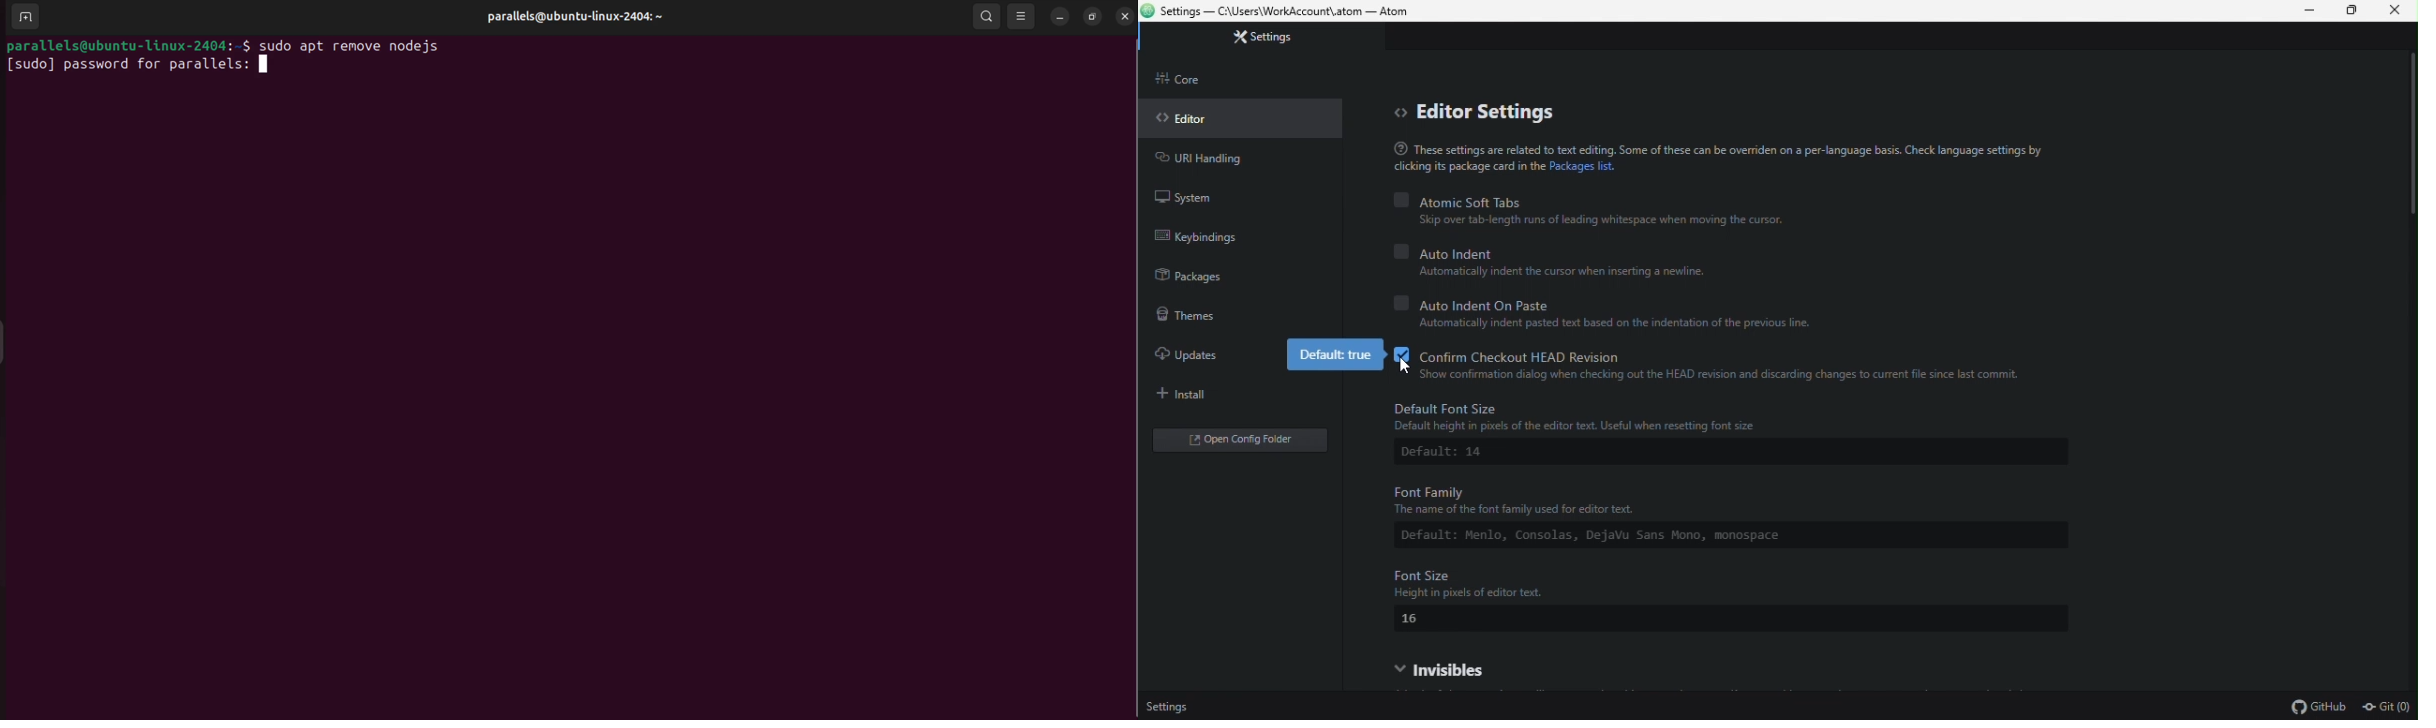 The image size is (2436, 728). Describe the element at coordinates (1577, 273) in the screenshot. I see `Automatically indent the cursor when inserting a newline.` at that location.